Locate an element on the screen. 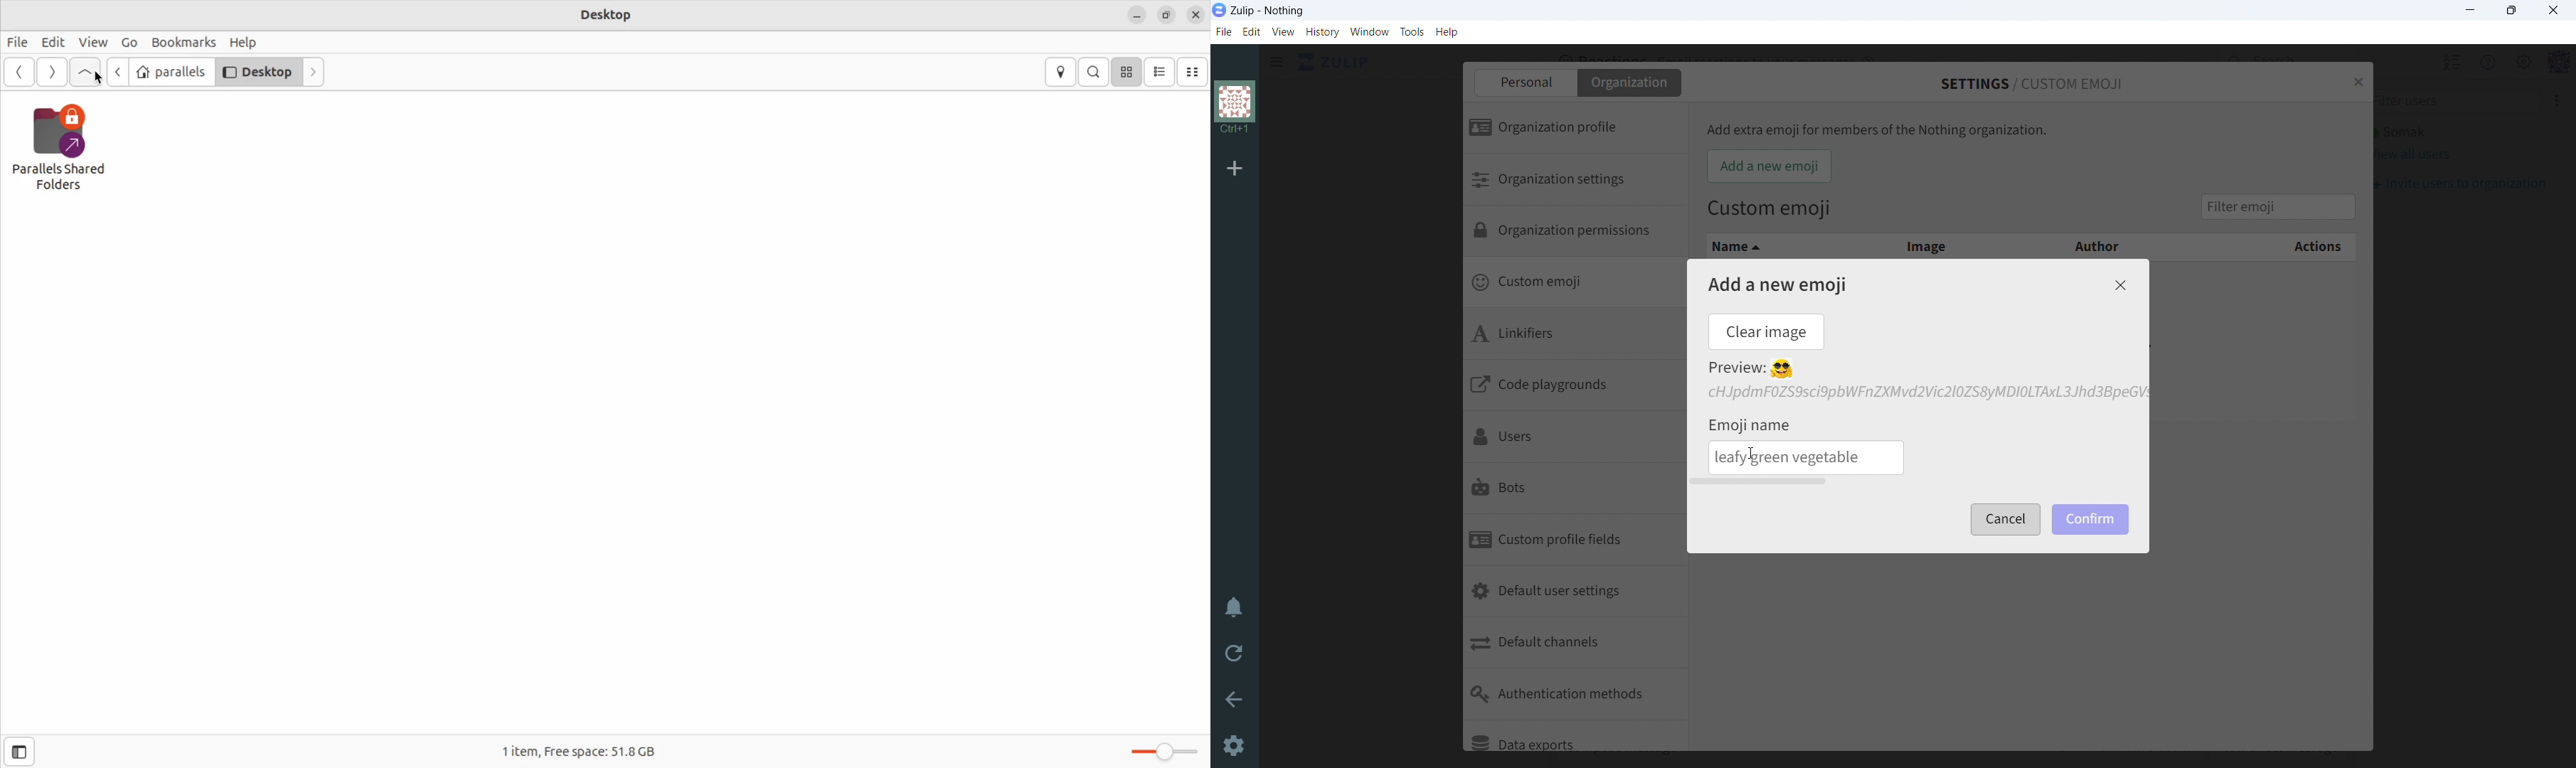 The height and width of the screenshot is (784, 2576). open sidebar menu is located at coordinates (1277, 62).